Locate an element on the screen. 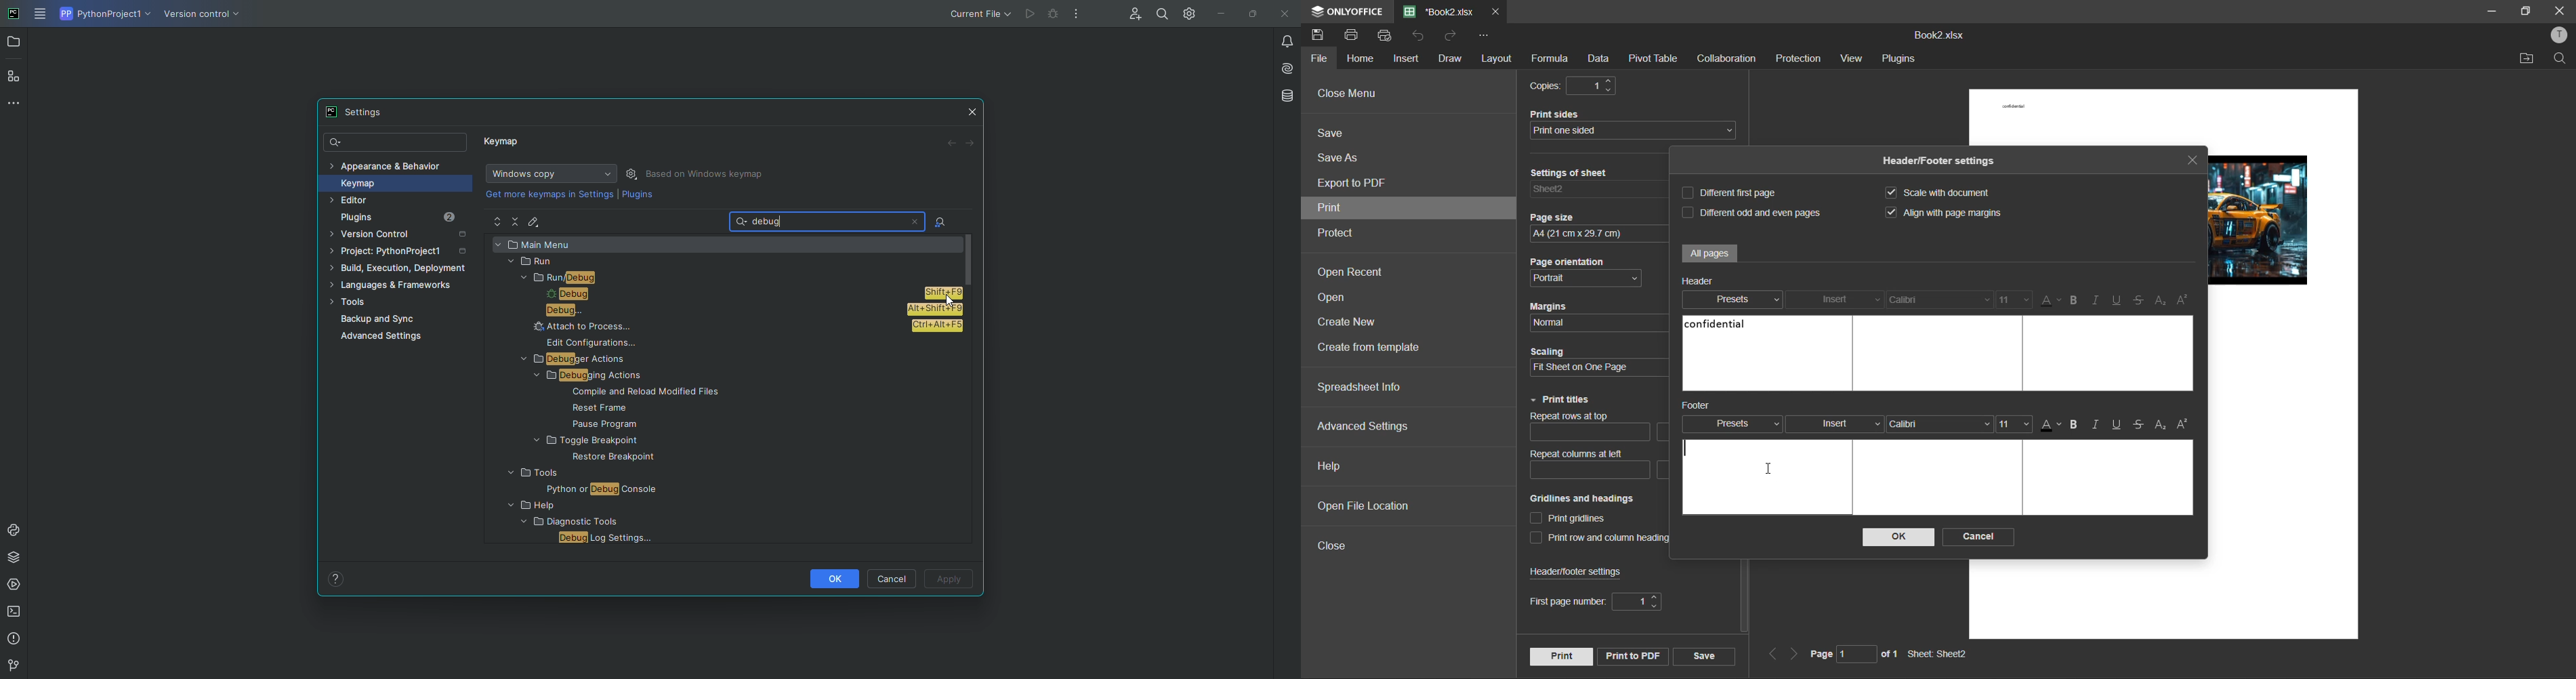 The height and width of the screenshot is (700, 2576). Code with me is located at coordinates (1132, 15).